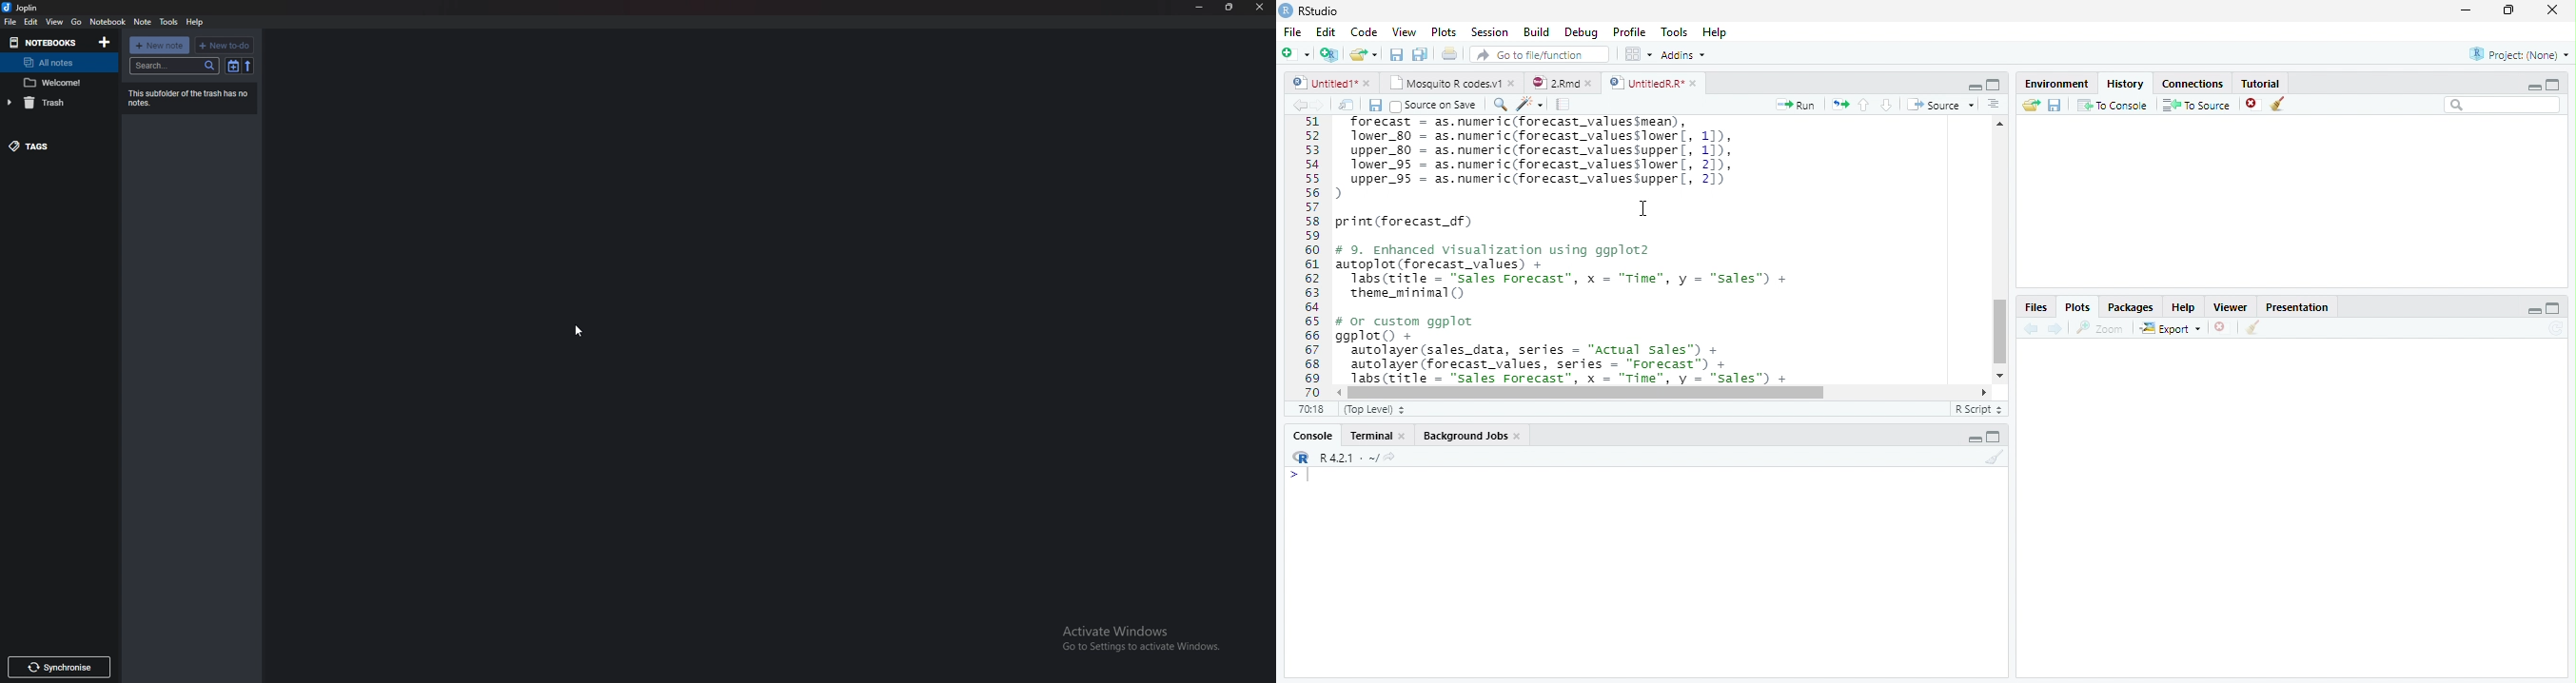 The height and width of the screenshot is (700, 2576). Describe the element at coordinates (1411, 222) in the screenshot. I see `print(forecast_df)` at that location.